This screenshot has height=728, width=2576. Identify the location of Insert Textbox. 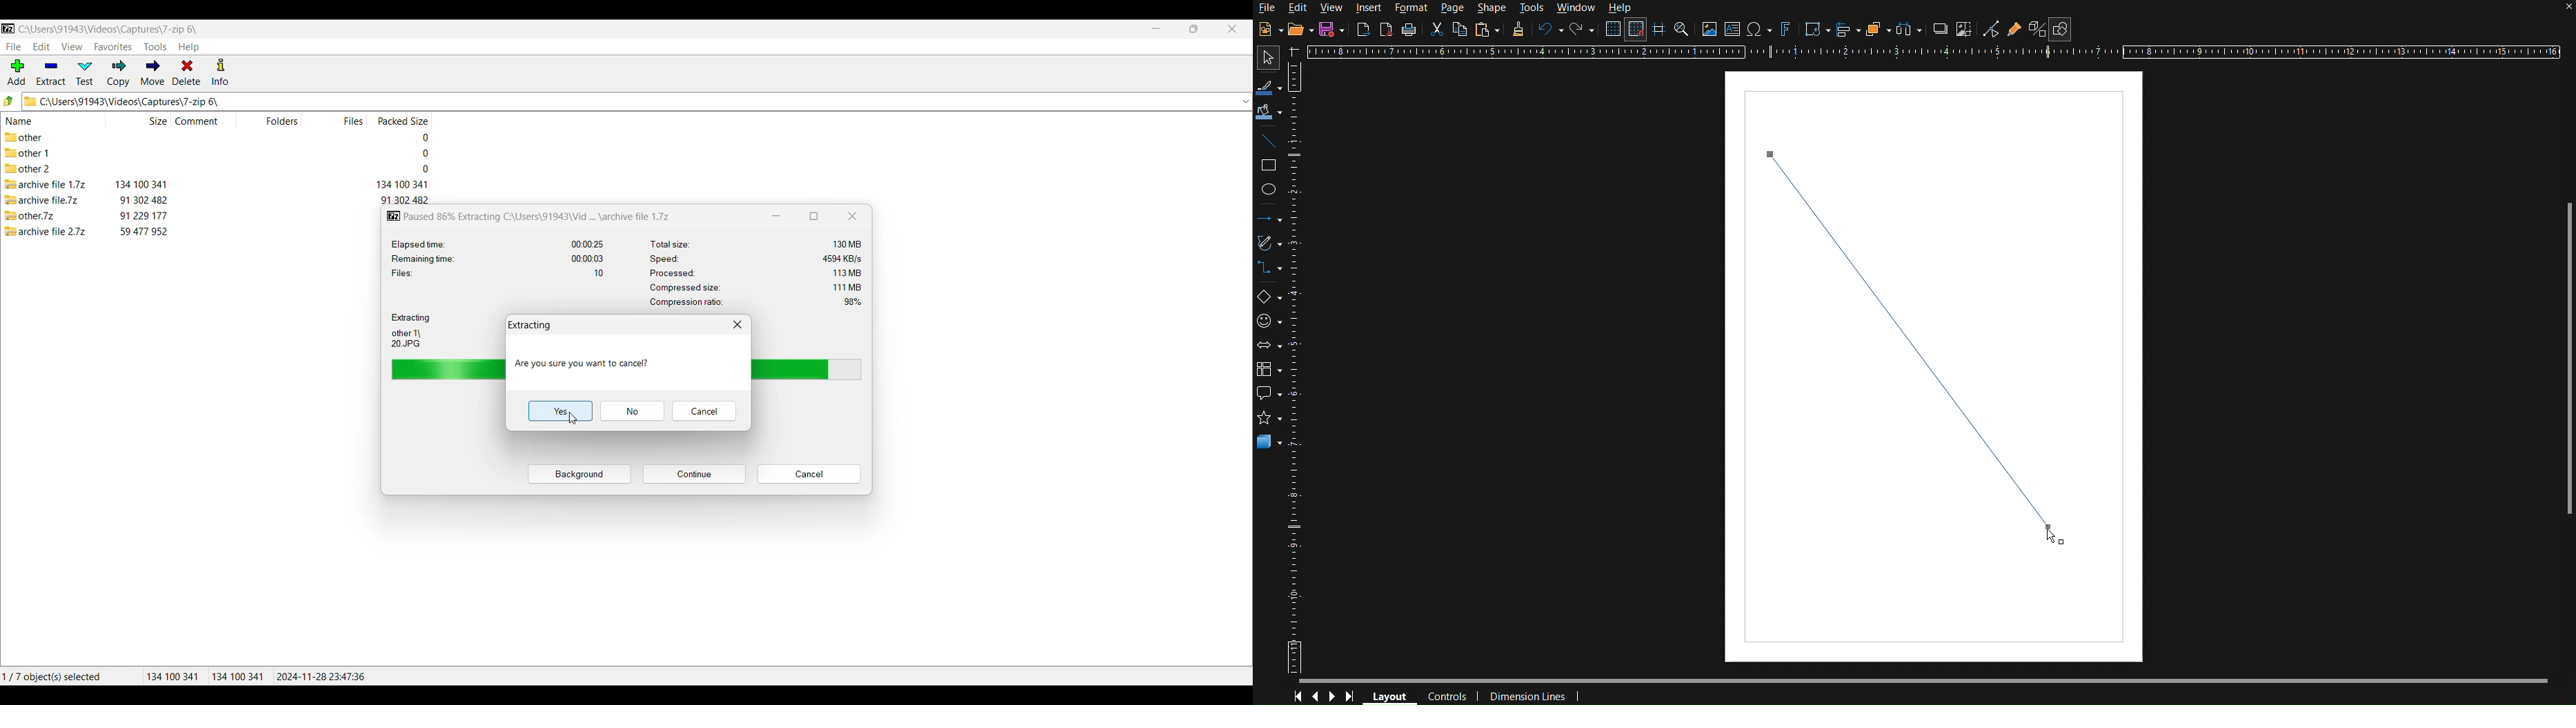
(1733, 30).